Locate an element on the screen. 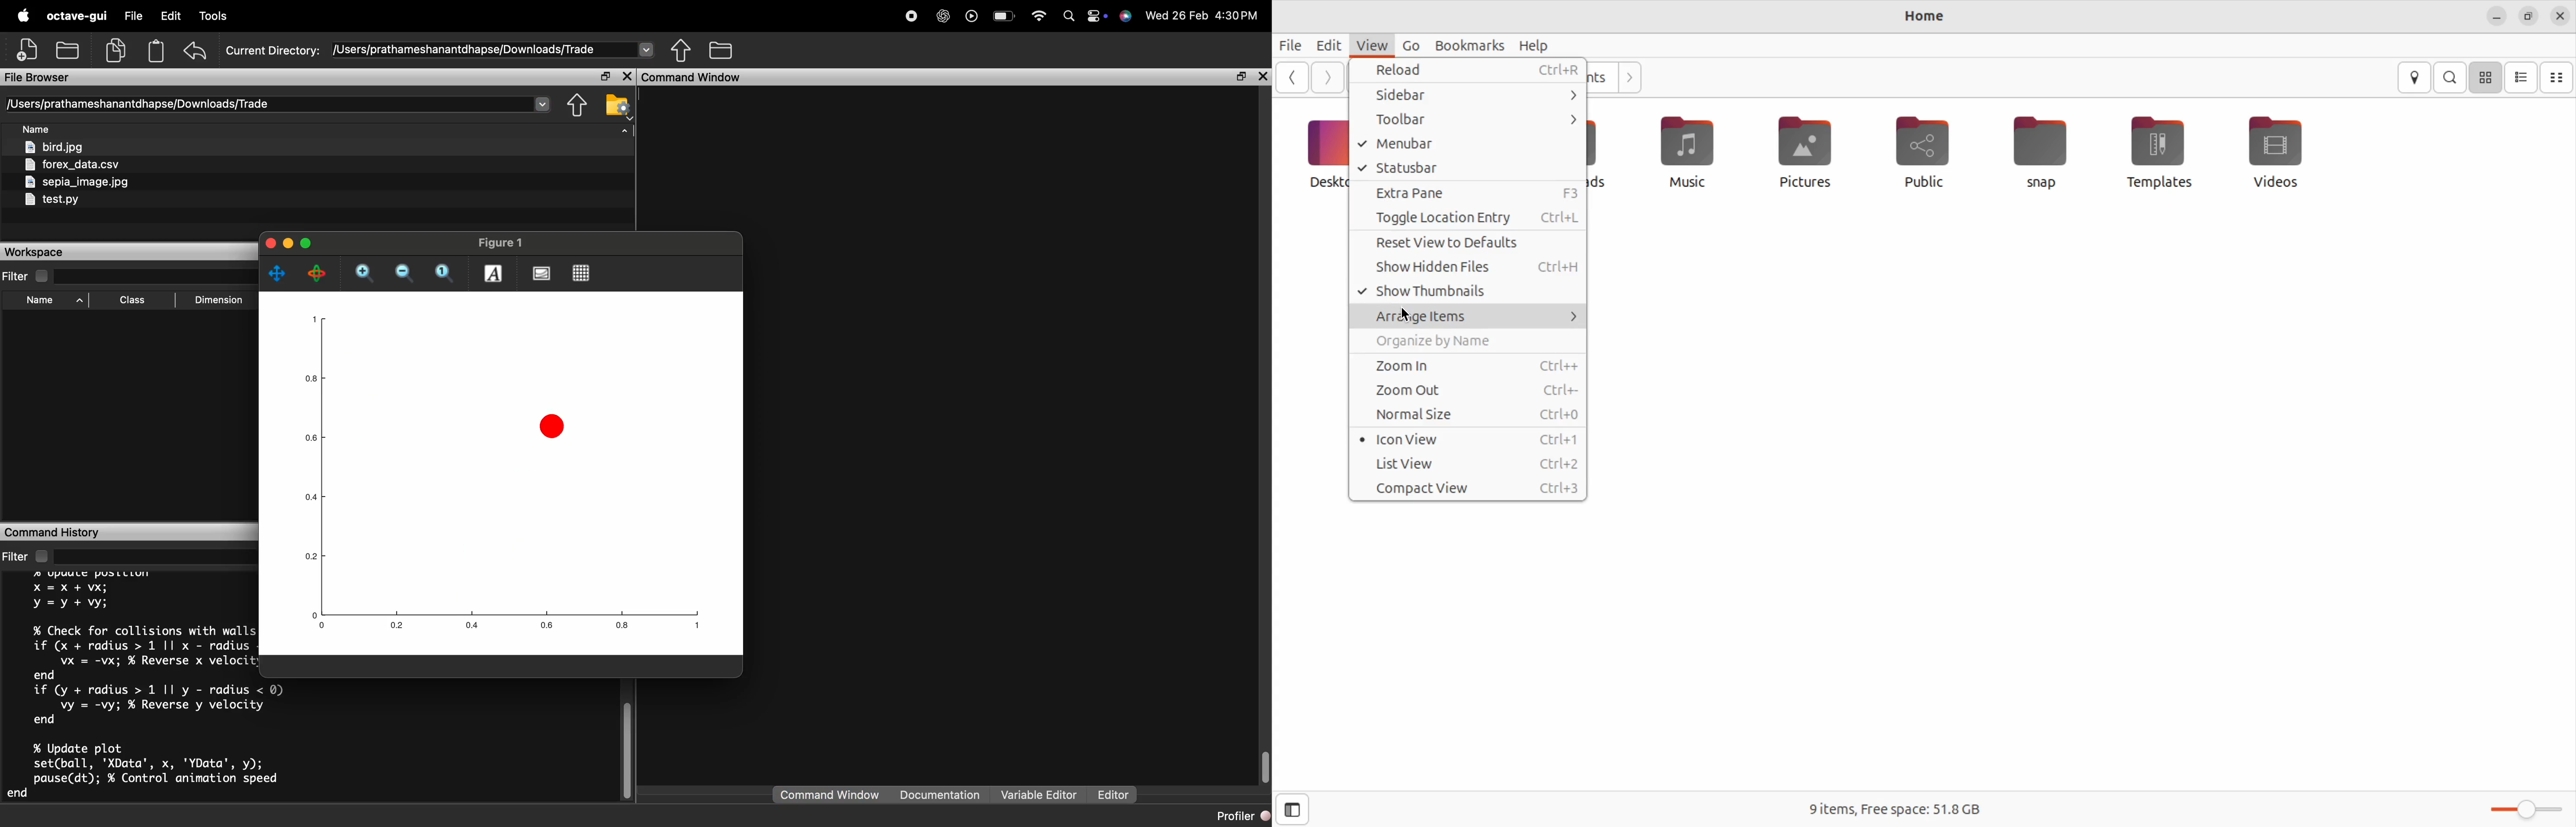 The width and height of the screenshot is (2576, 840). file is located at coordinates (133, 15).